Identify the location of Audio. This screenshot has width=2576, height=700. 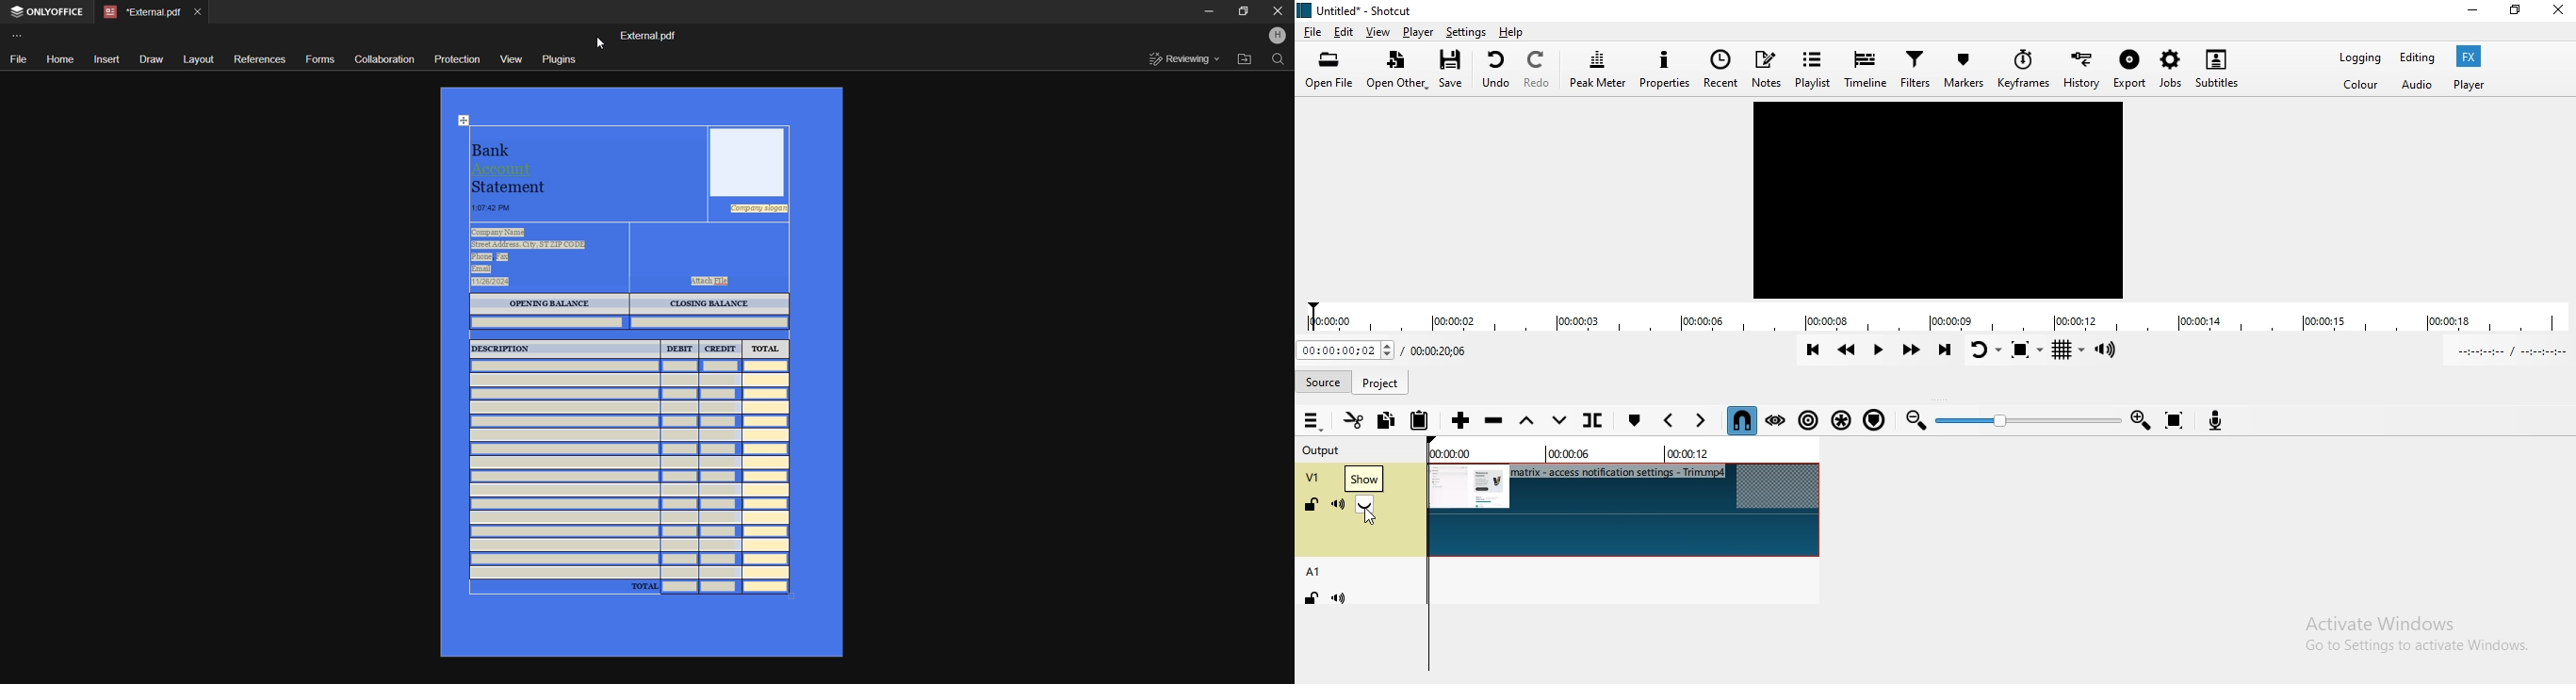
(2420, 86).